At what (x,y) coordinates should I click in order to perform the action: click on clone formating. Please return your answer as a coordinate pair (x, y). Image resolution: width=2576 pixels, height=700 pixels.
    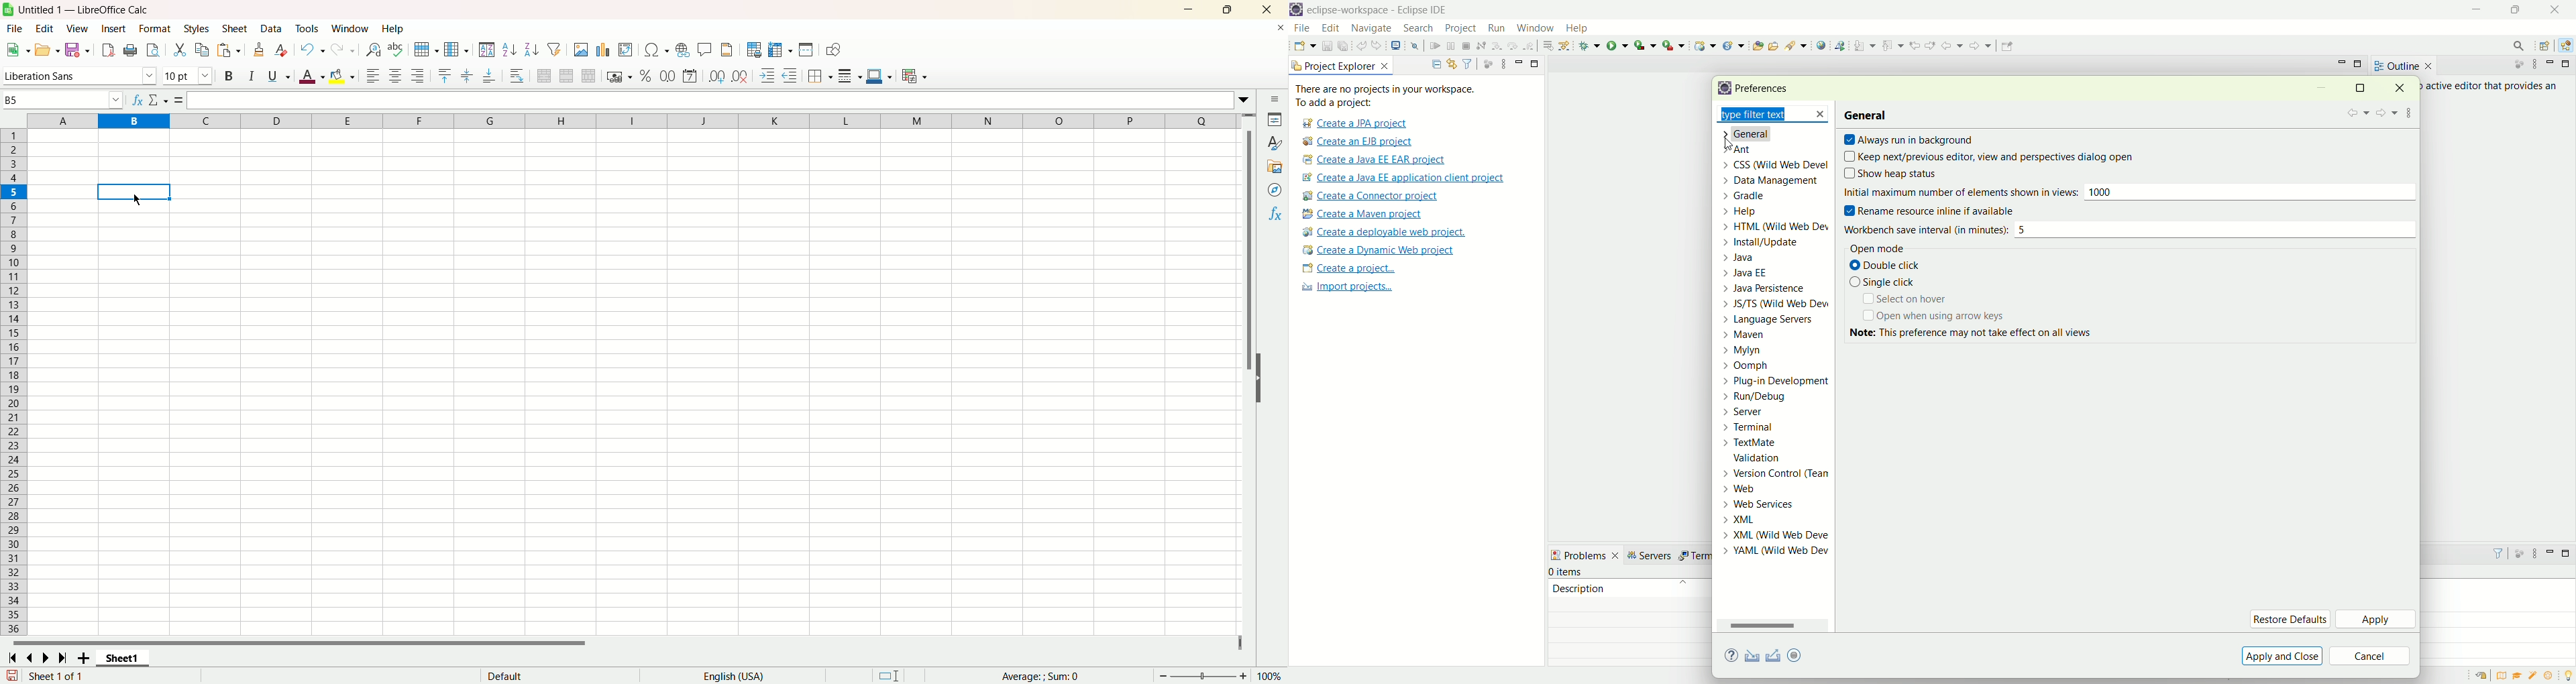
    Looking at the image, I should click on (260, 50).